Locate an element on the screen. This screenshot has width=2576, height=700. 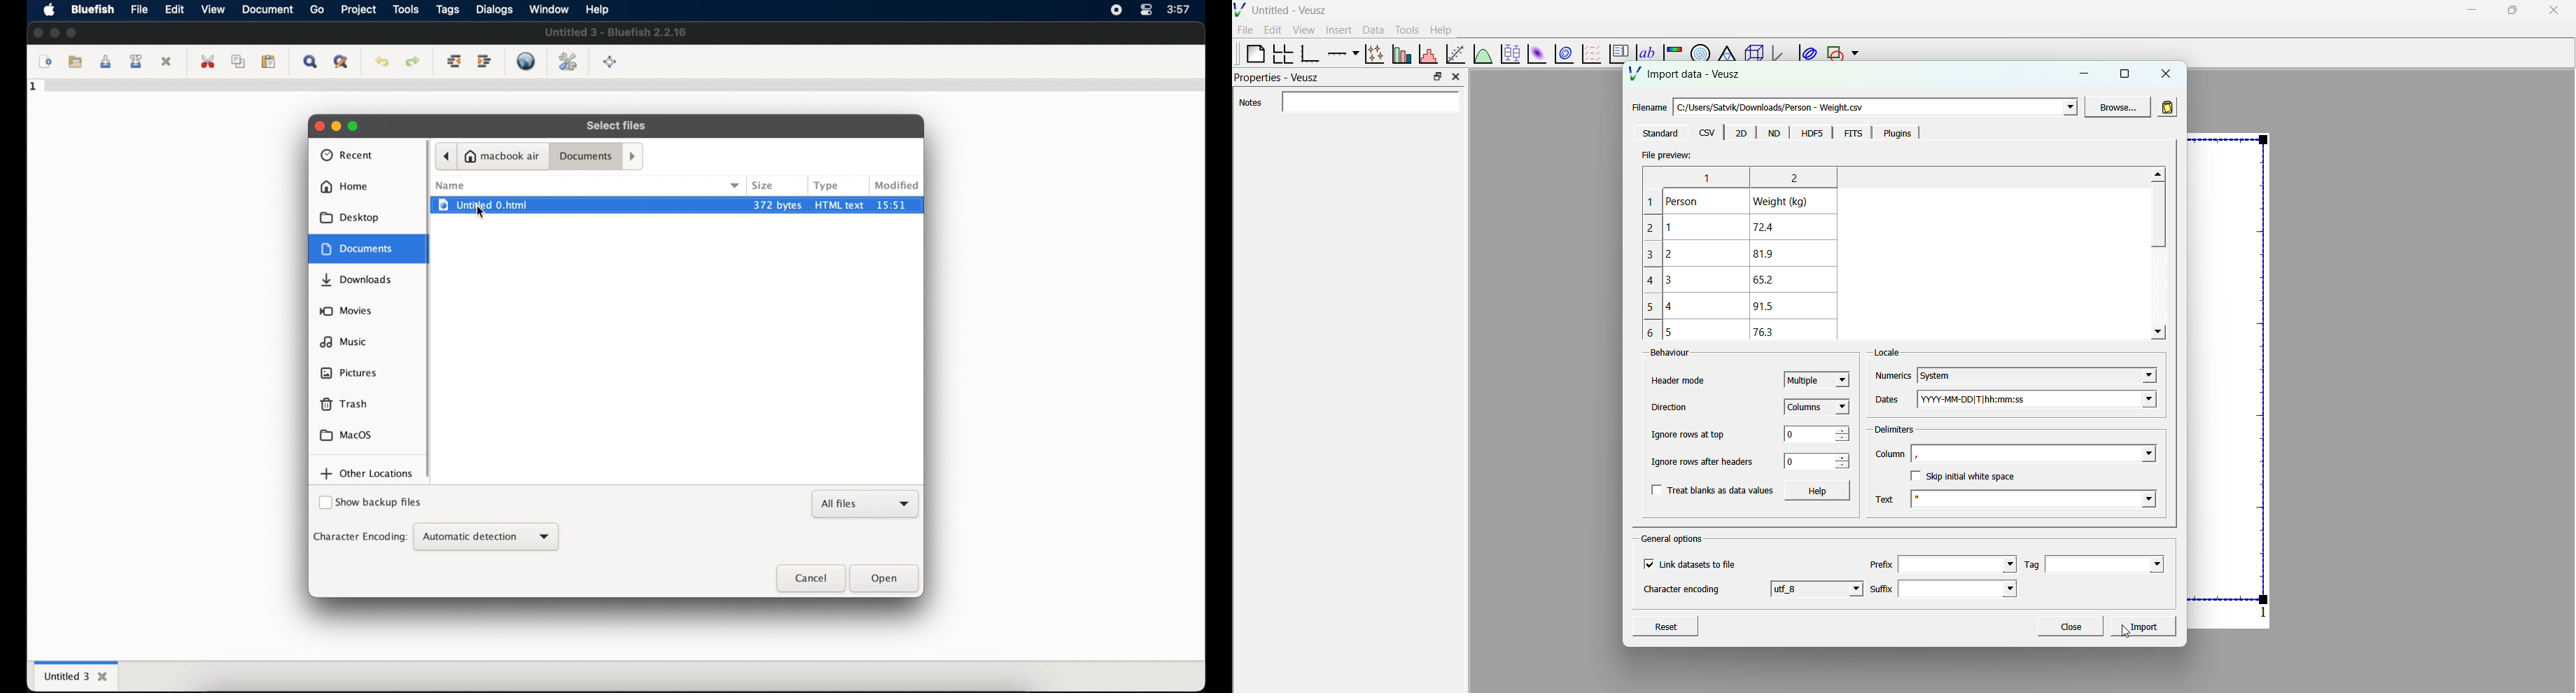
plot bar chats is located at coordinates (1400, 54).